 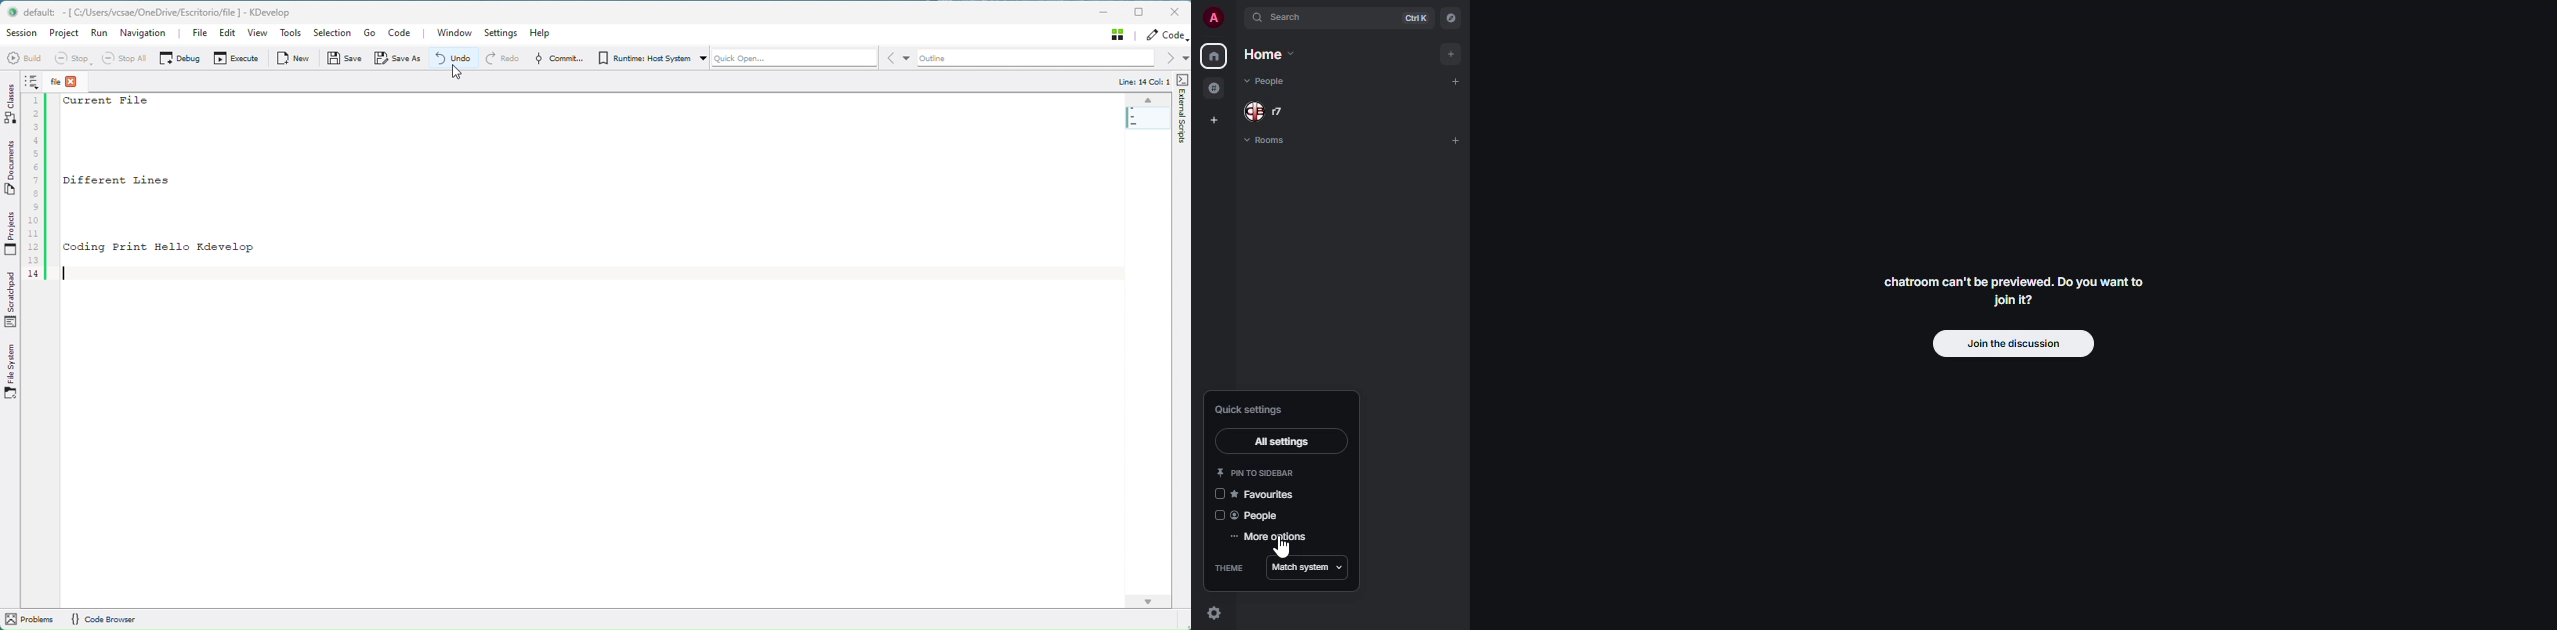 I want to click on click to enable, so click(x=1219, y=515).